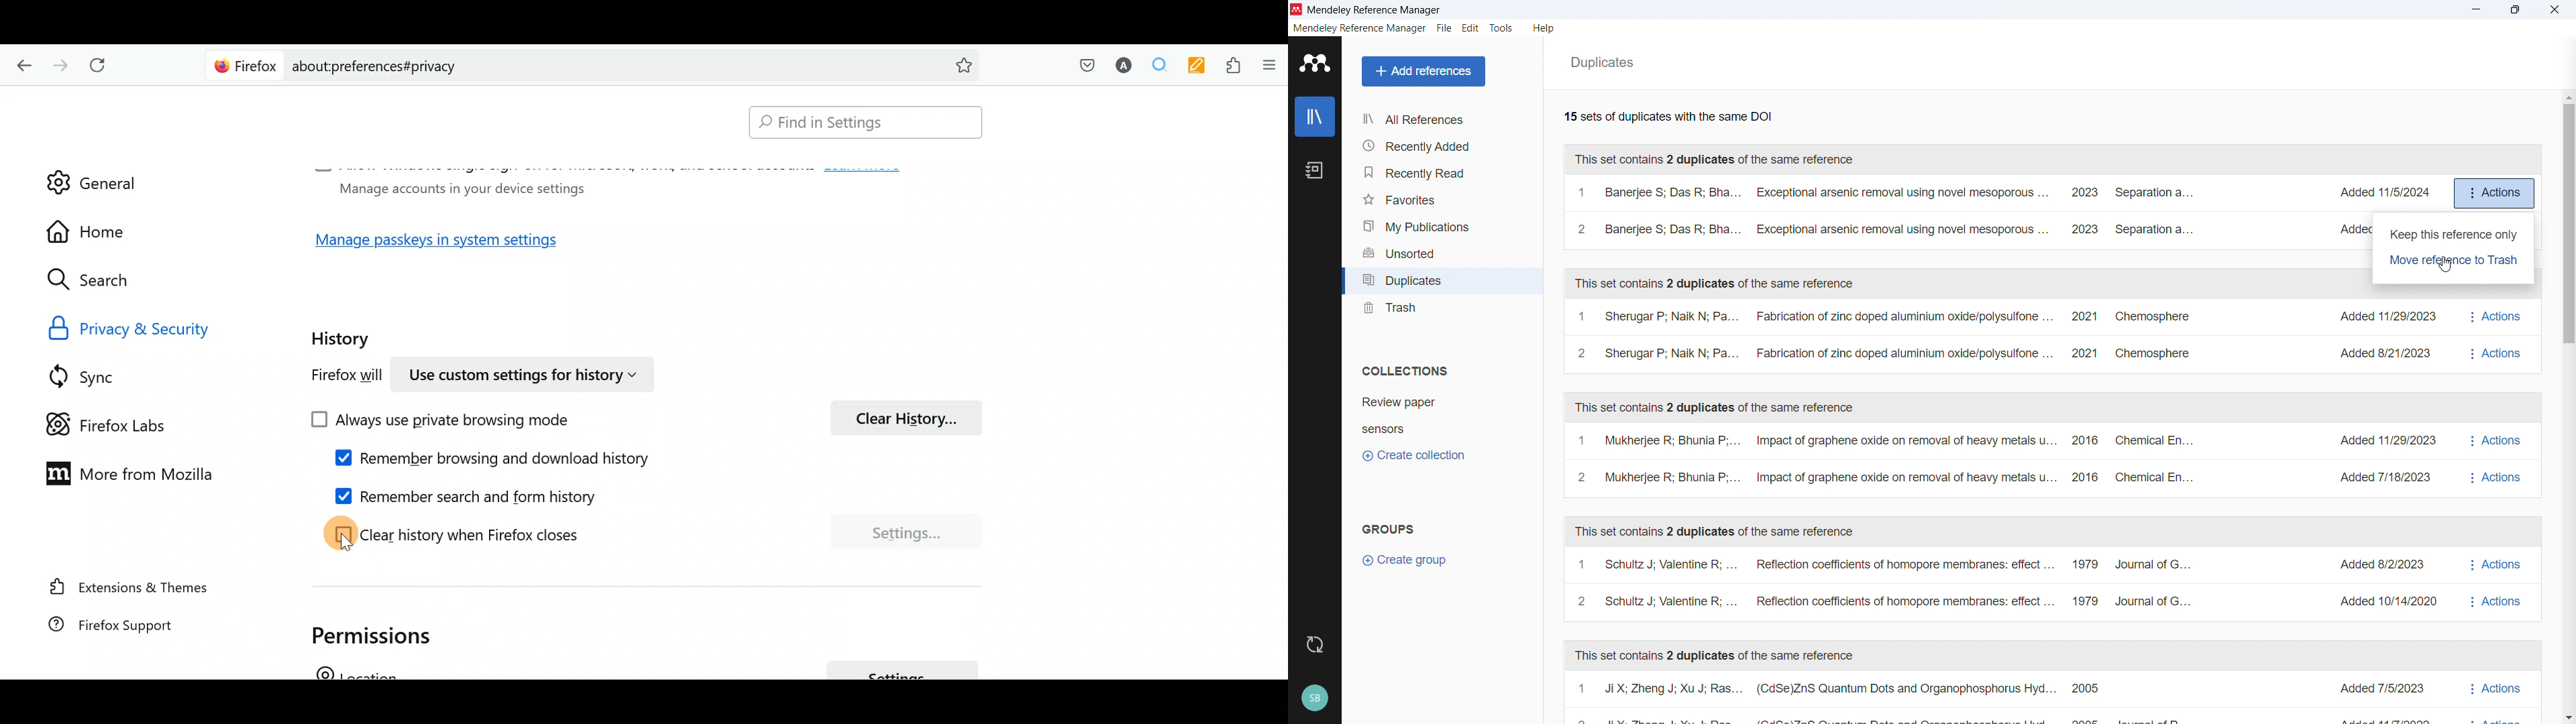  Describe the element at coordinates (1405, 371) in the screenshot. I see `Collections ` at that location.